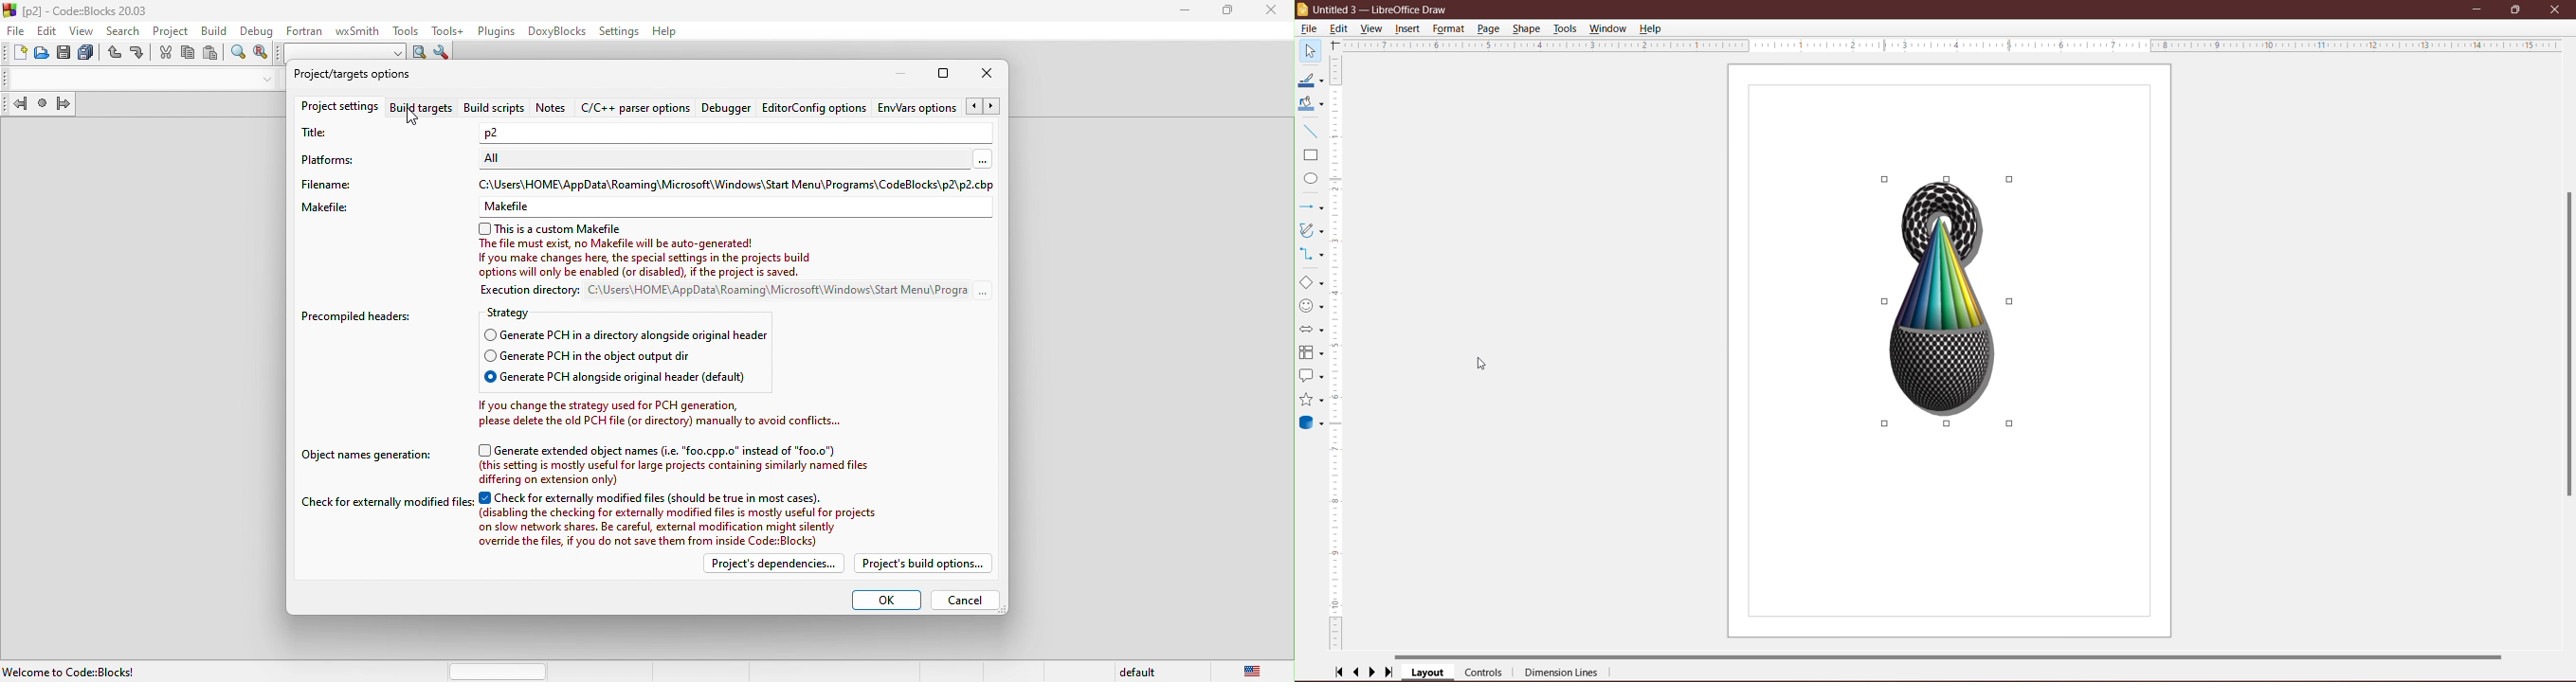  What do you see at coordinates (14, 31) in the screenshot?
I see `file` at bounding box center [14, 31].